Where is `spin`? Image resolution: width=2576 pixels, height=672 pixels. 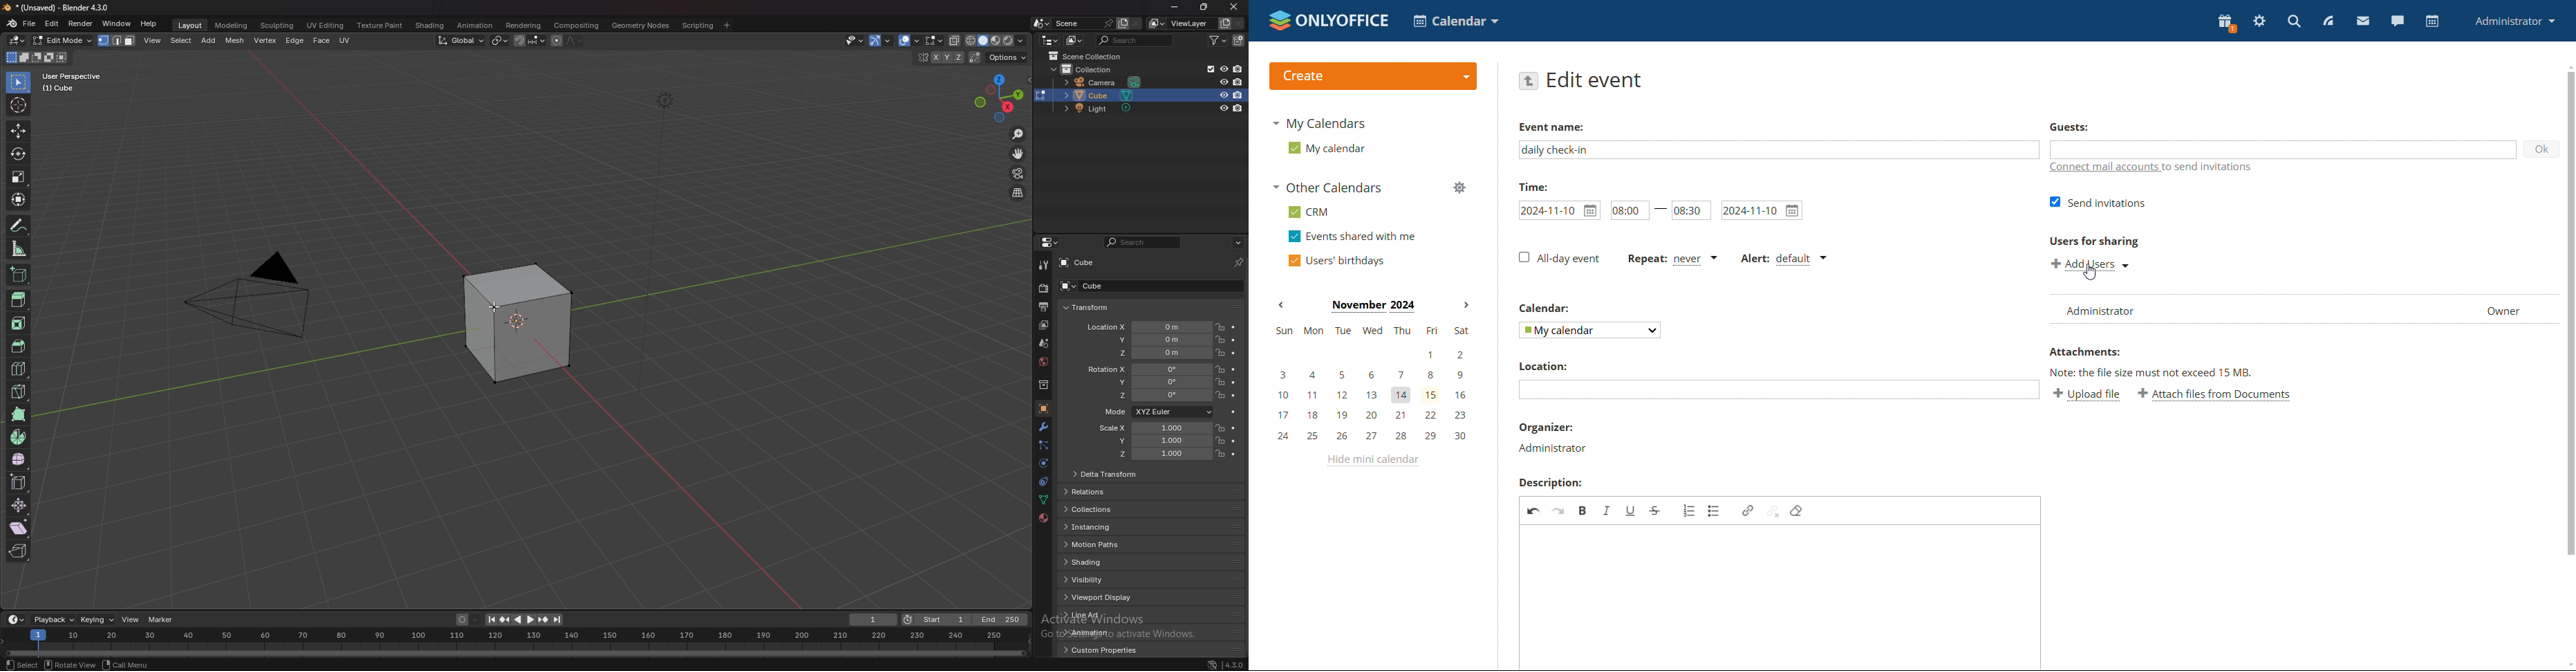
spin is located at coordinates (18, 438).